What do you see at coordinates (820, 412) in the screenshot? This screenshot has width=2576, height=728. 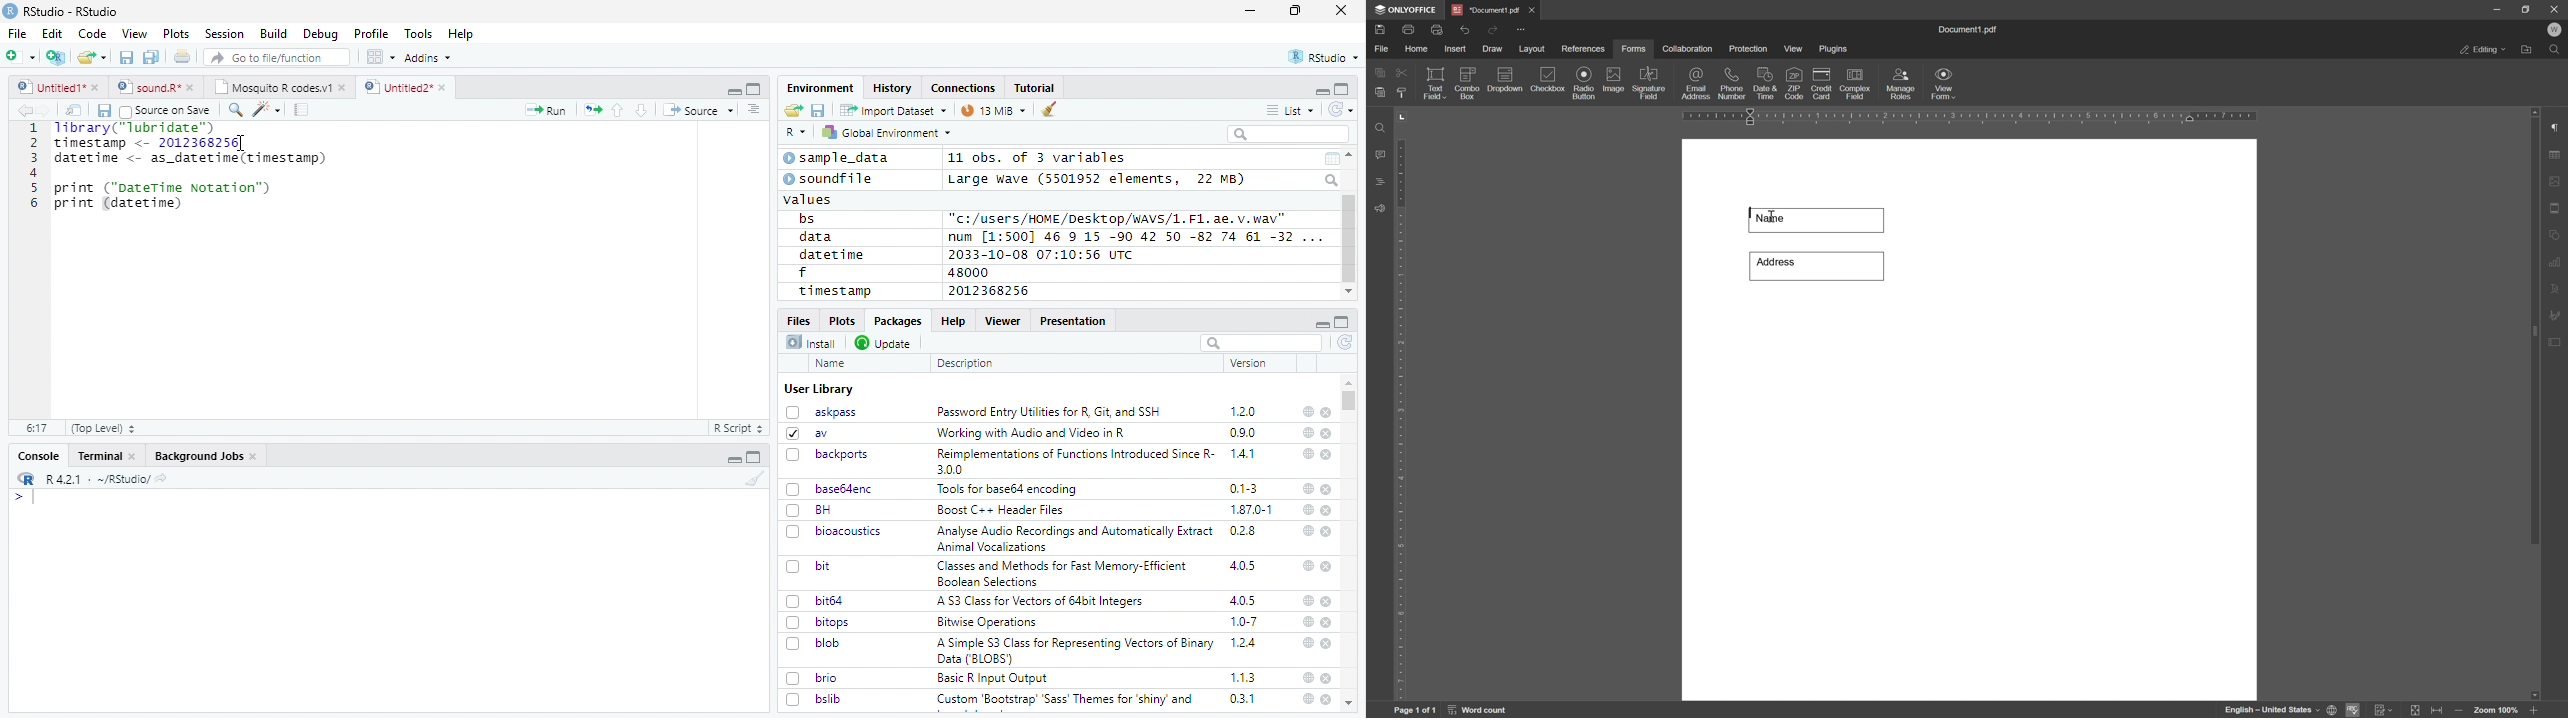 I see `askpass` at bounding box center [820, 412].